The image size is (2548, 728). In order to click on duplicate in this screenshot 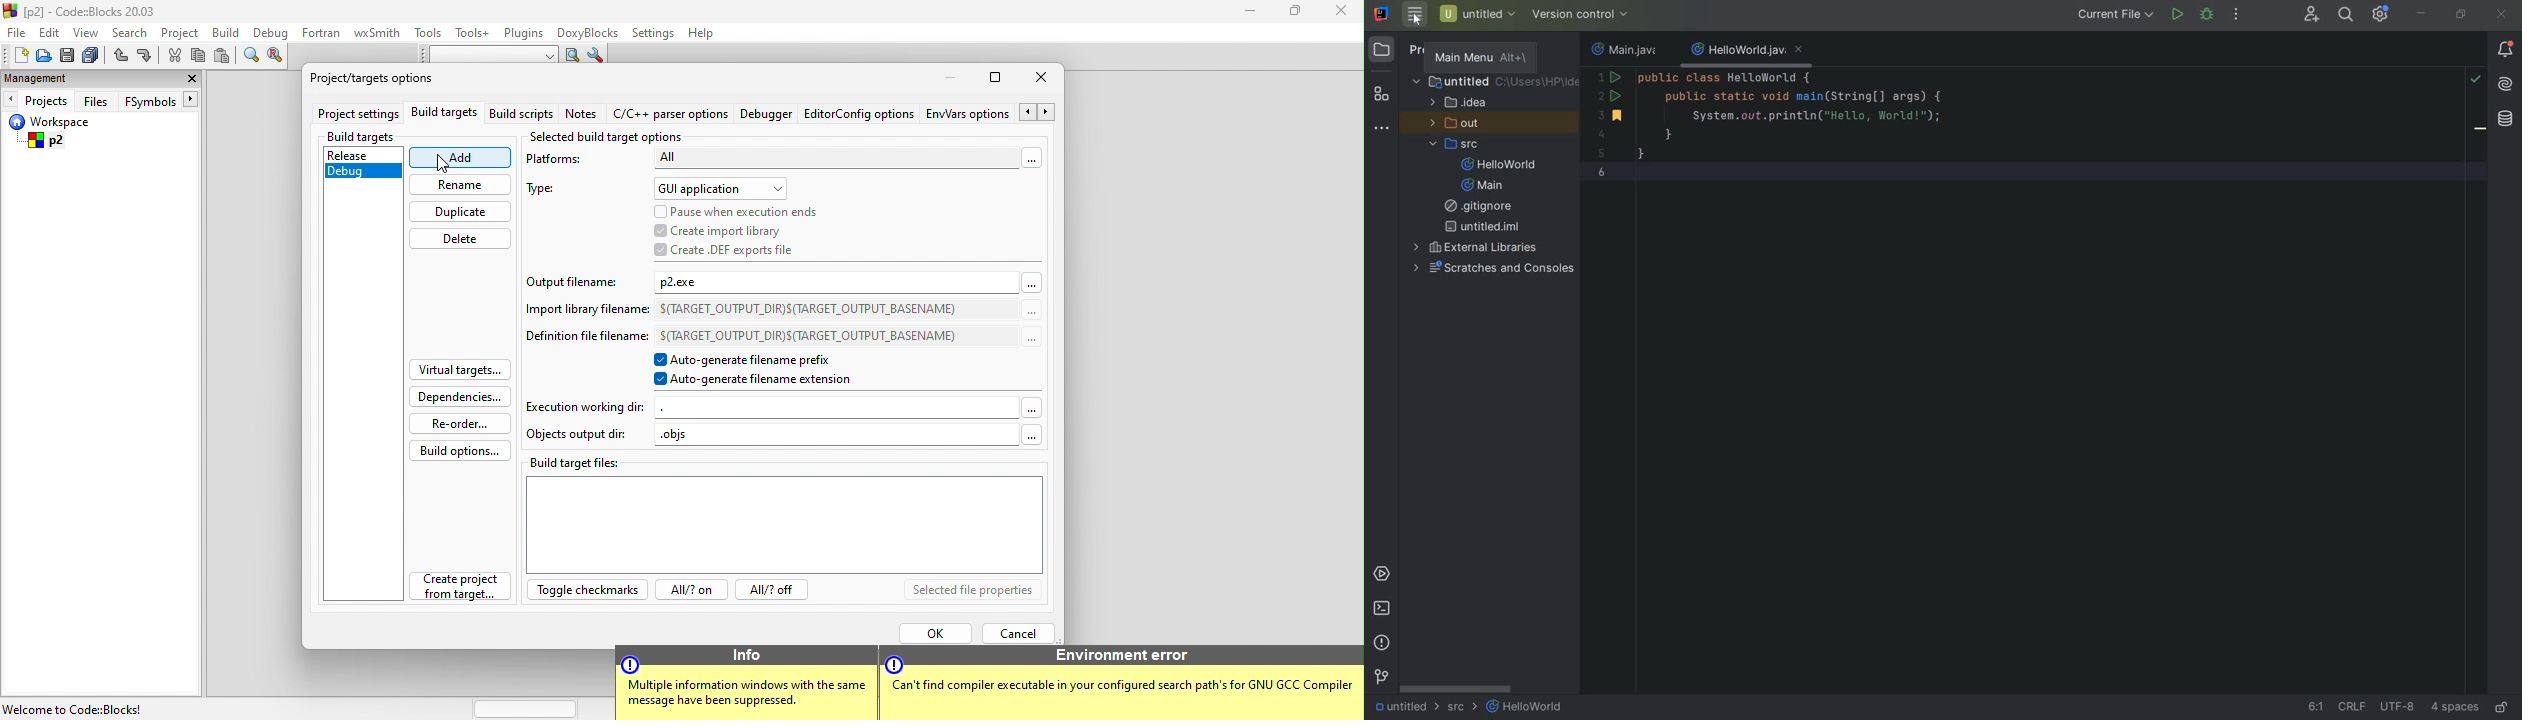, I will do `click(463, 214)`.